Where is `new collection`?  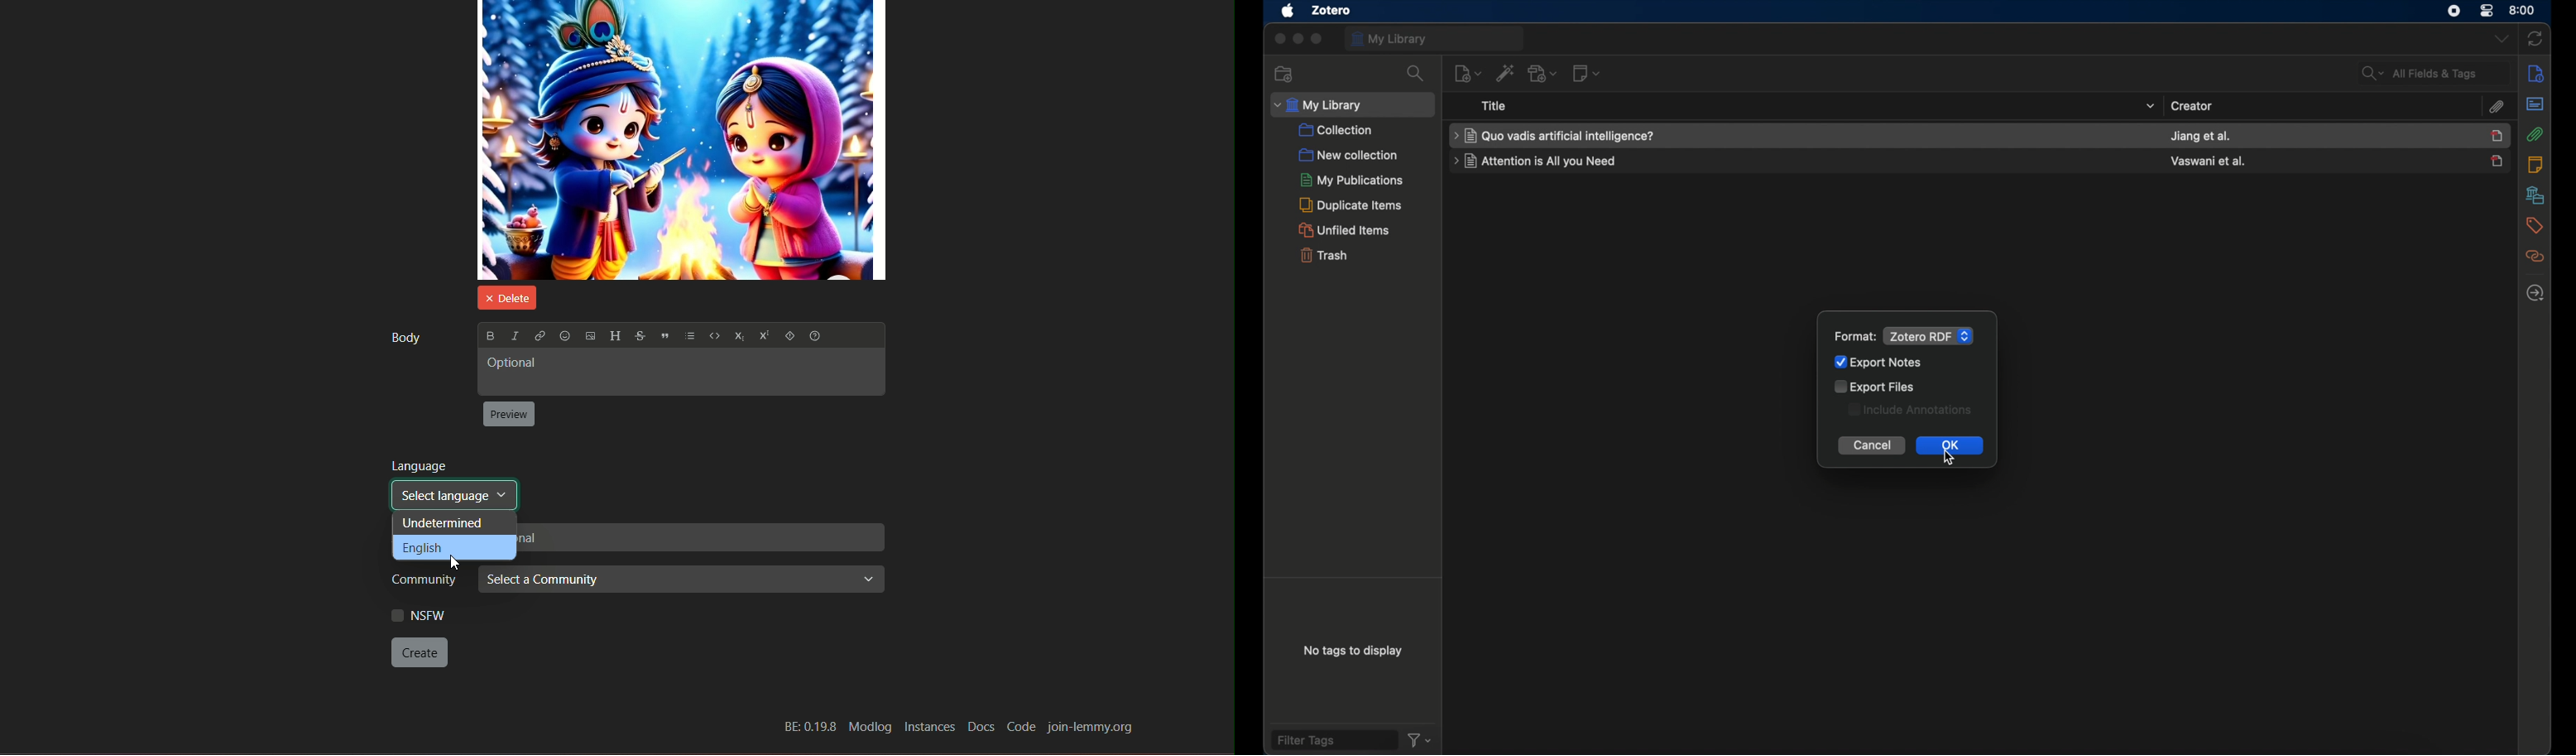
new collection is located at coordinates (1285, 73).